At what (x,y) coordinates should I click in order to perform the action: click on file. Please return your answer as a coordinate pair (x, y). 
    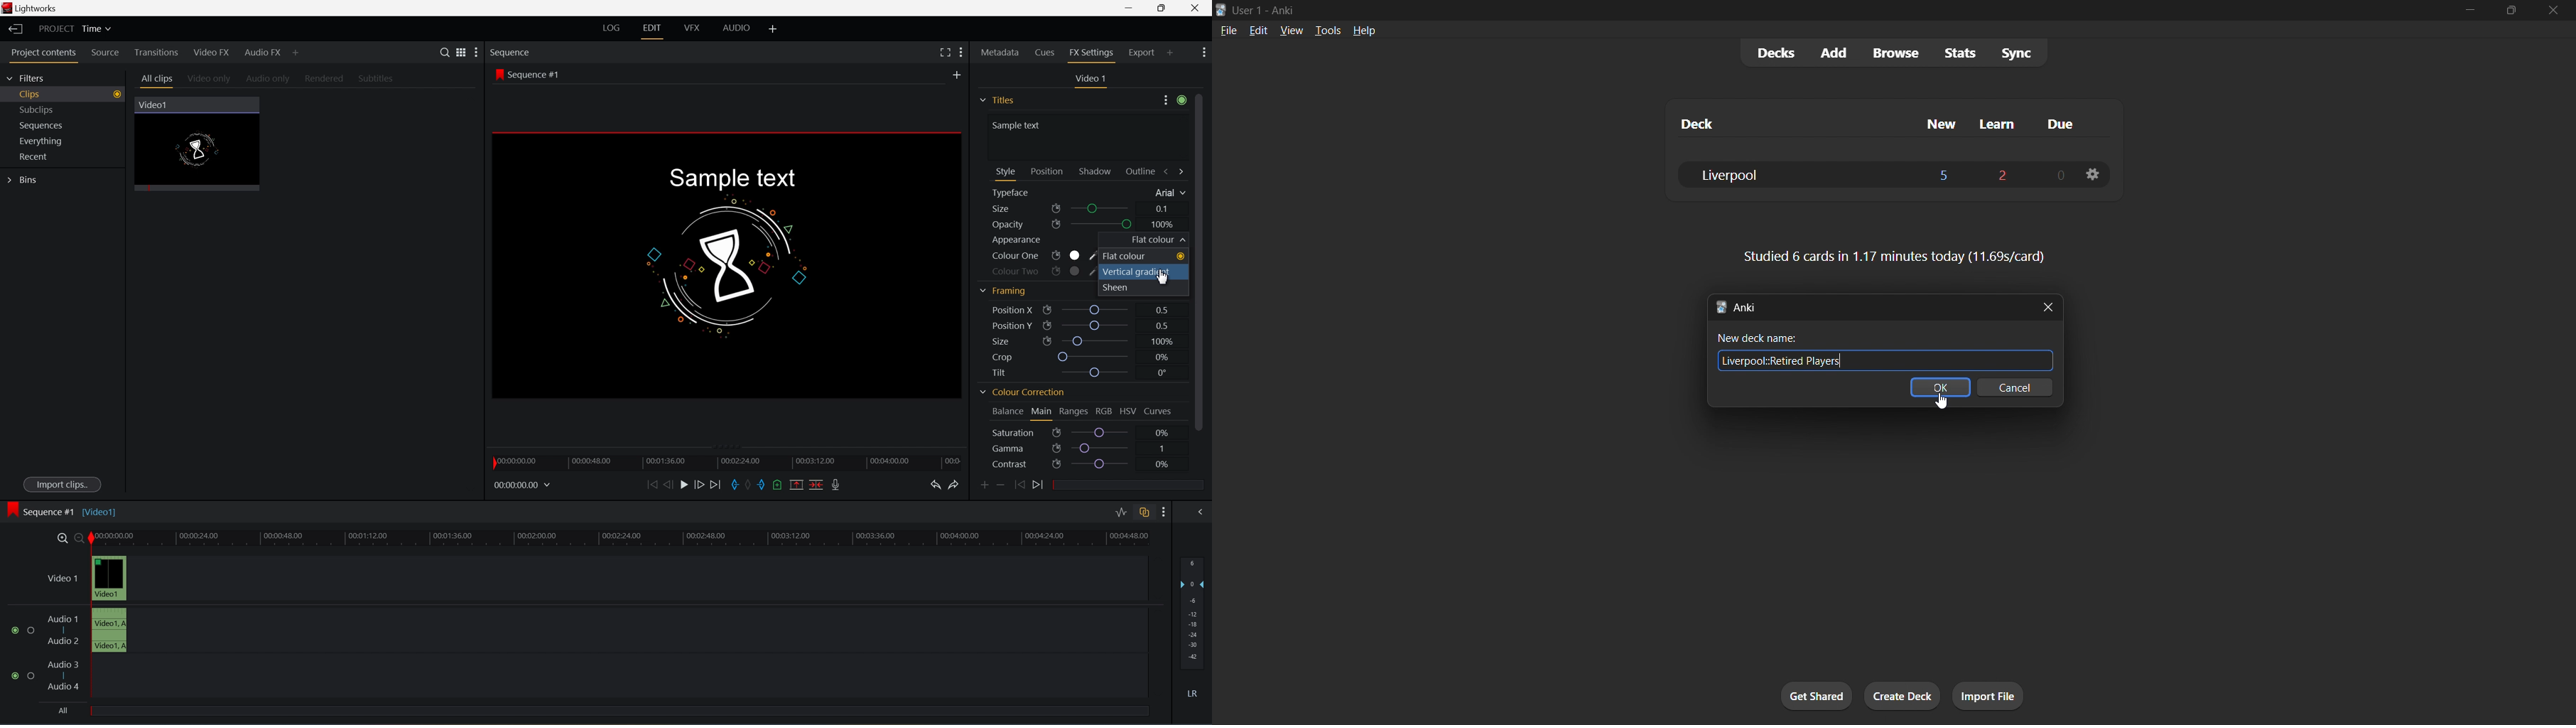
    Looking at the image, I should click on (1225, 33).